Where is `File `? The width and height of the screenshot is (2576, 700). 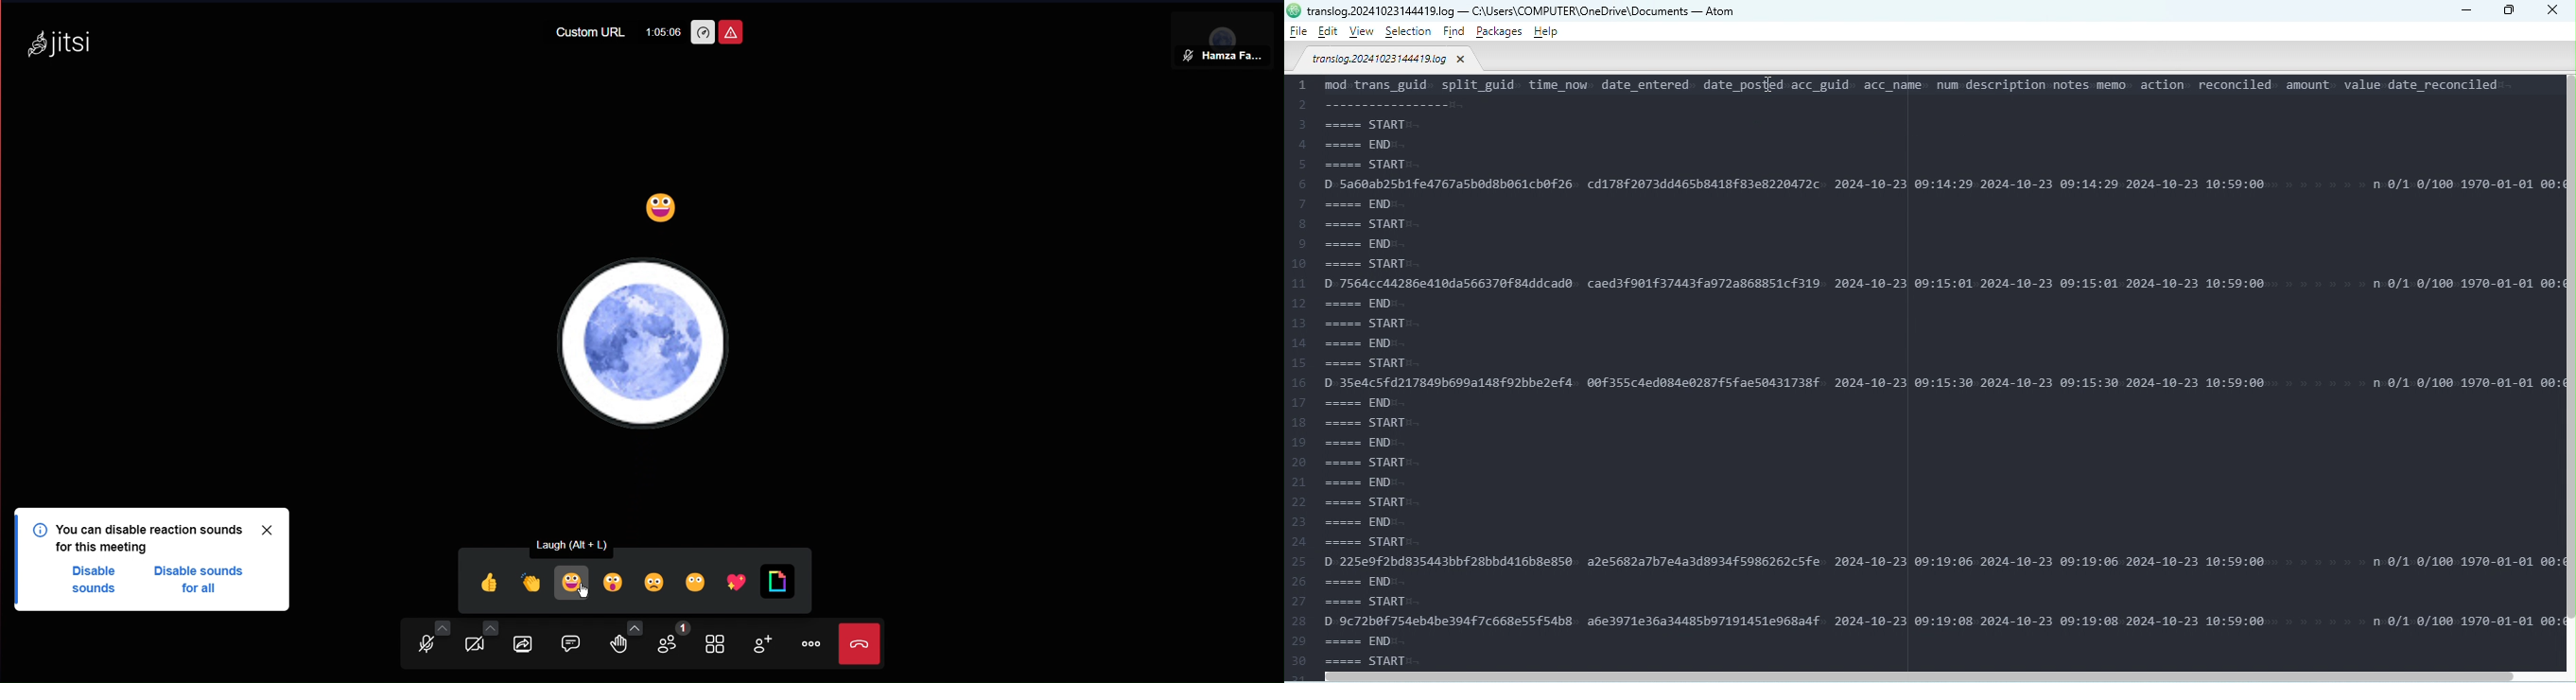 File  is located at coordinates (1390, 61).